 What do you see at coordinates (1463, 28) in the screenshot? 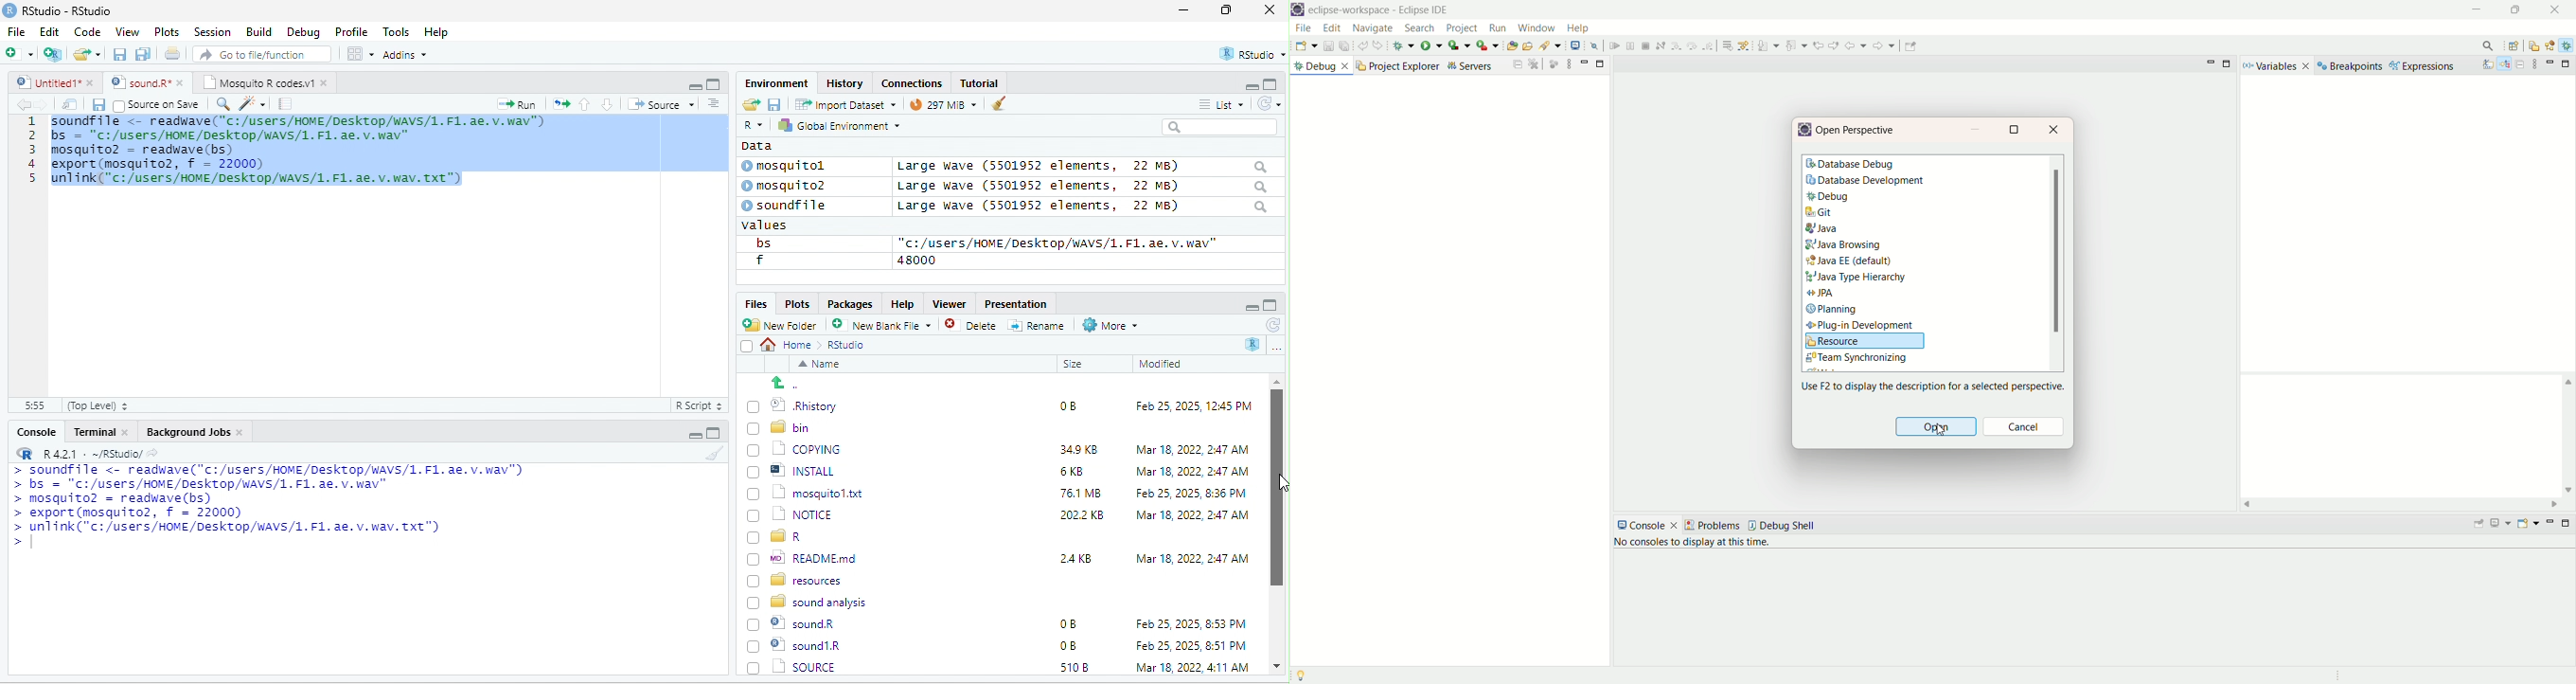
I see `project` at bounding box center [1463, 28].